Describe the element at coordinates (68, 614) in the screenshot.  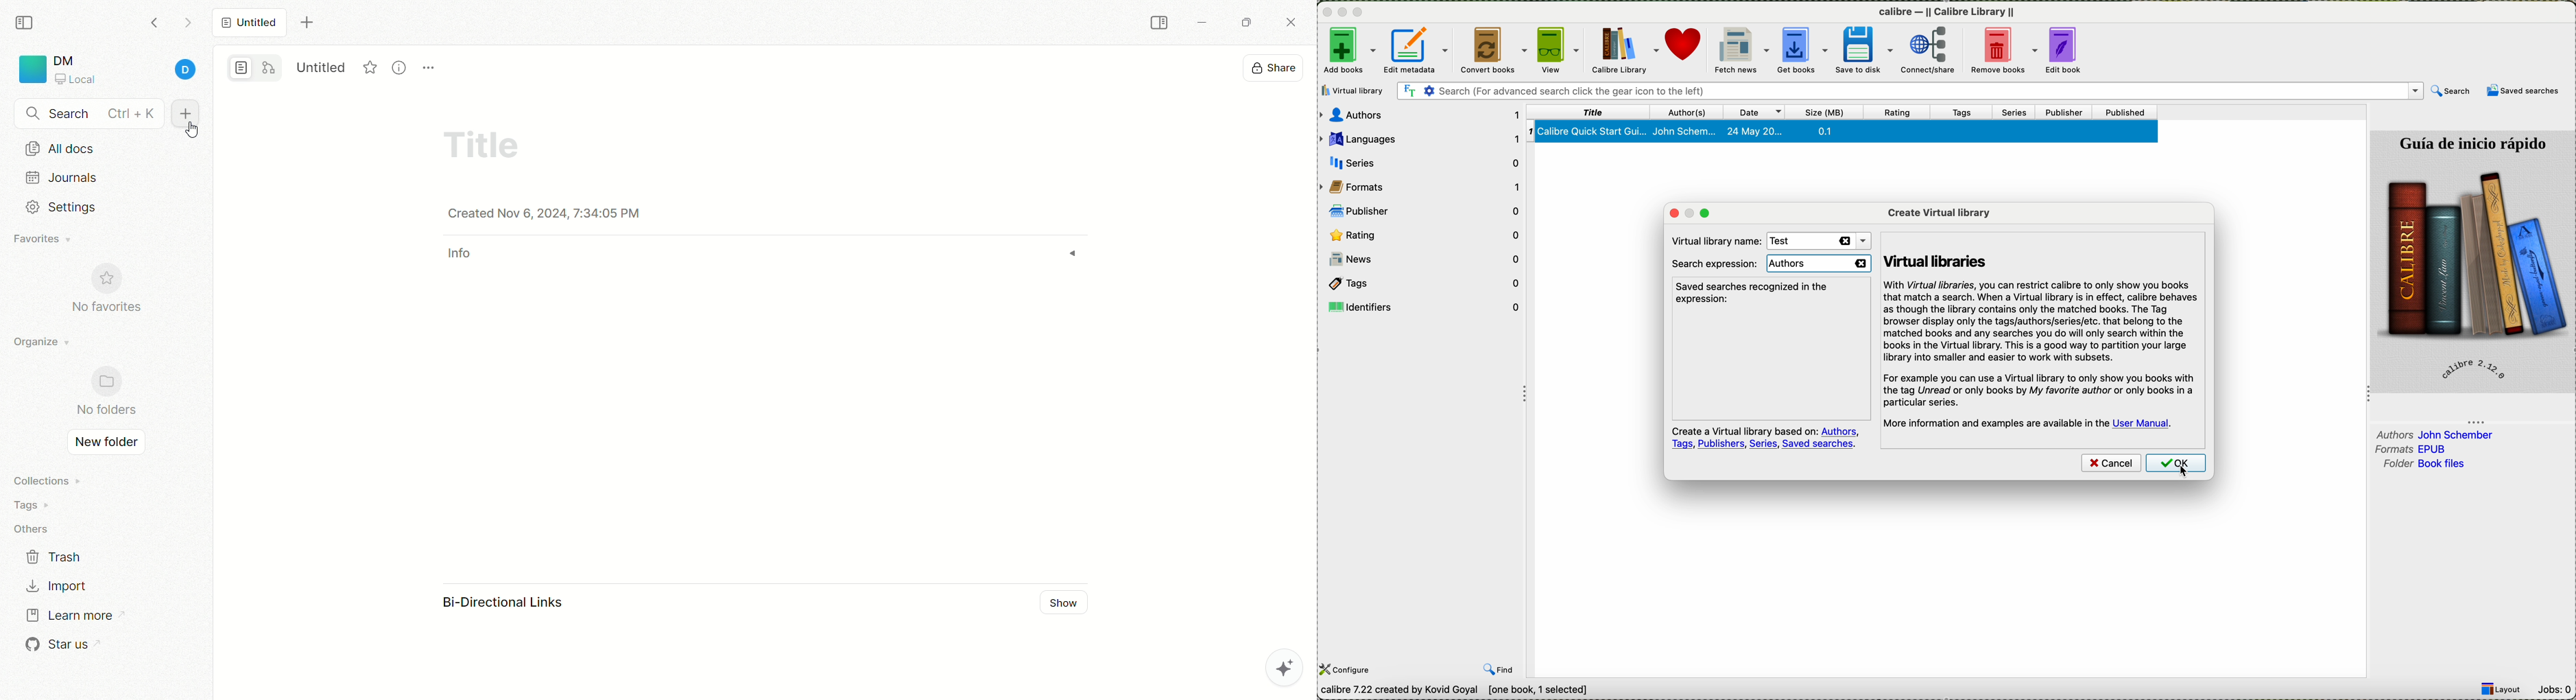
I see `learn more` at that location.